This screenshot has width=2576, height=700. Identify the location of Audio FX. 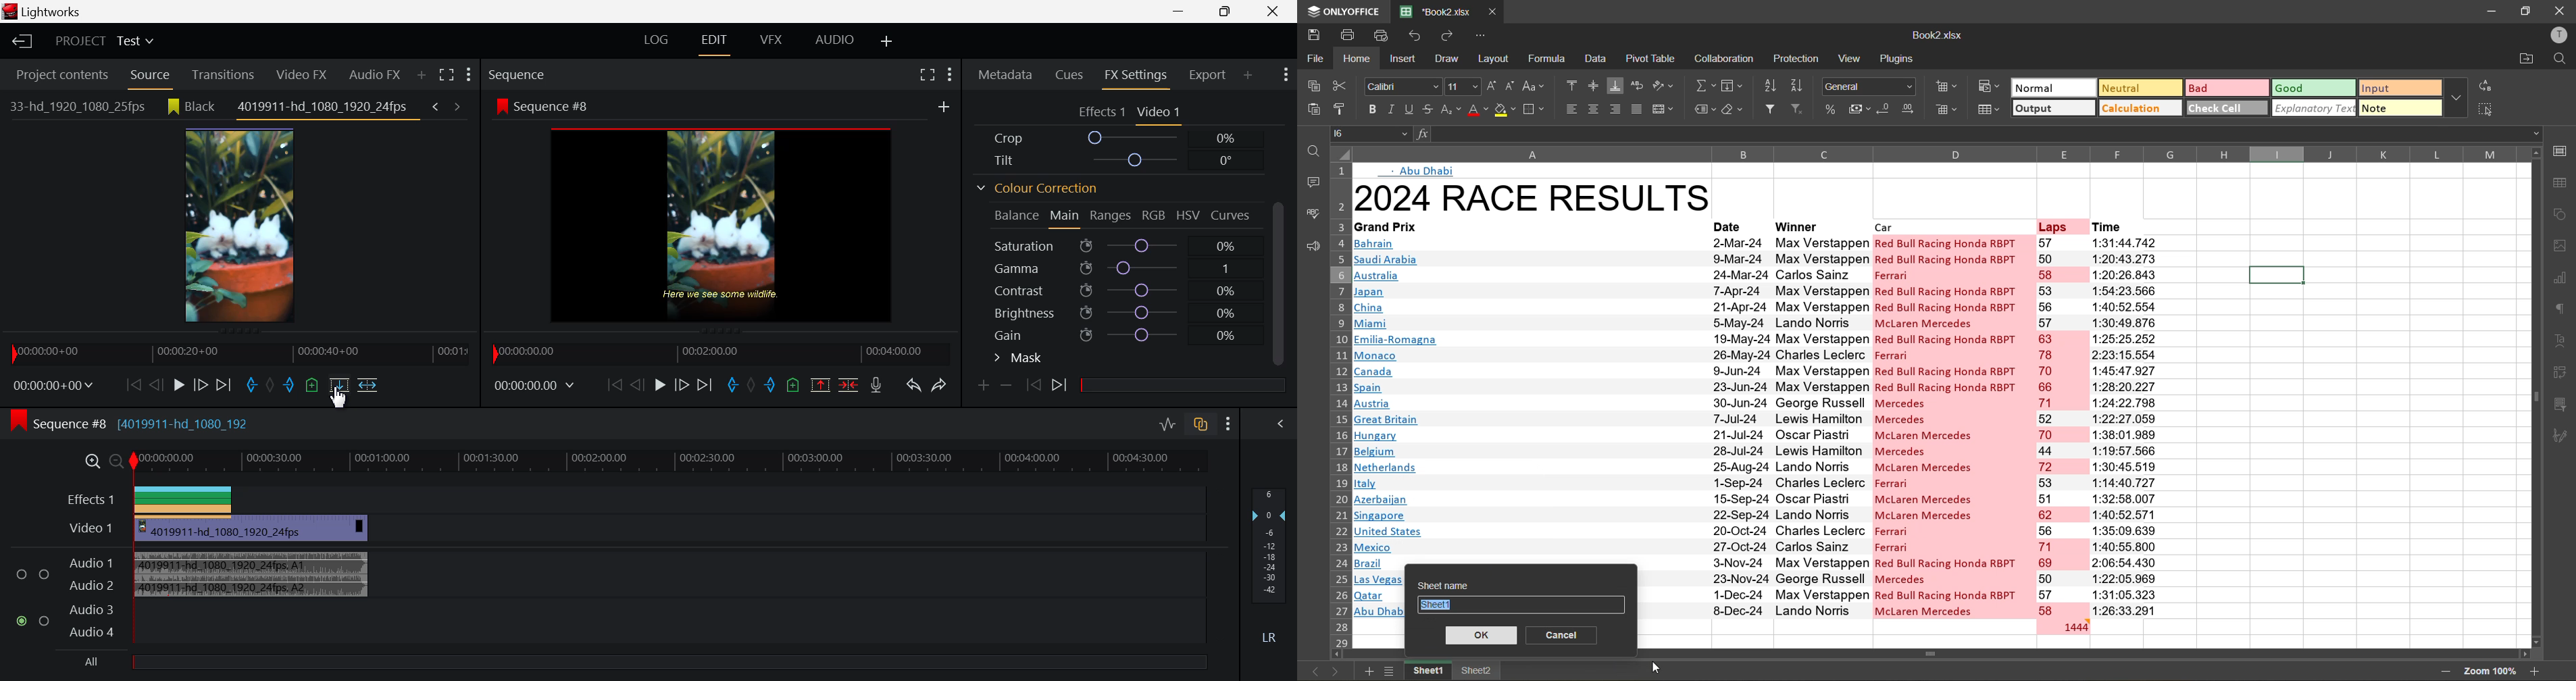
(371, 76).